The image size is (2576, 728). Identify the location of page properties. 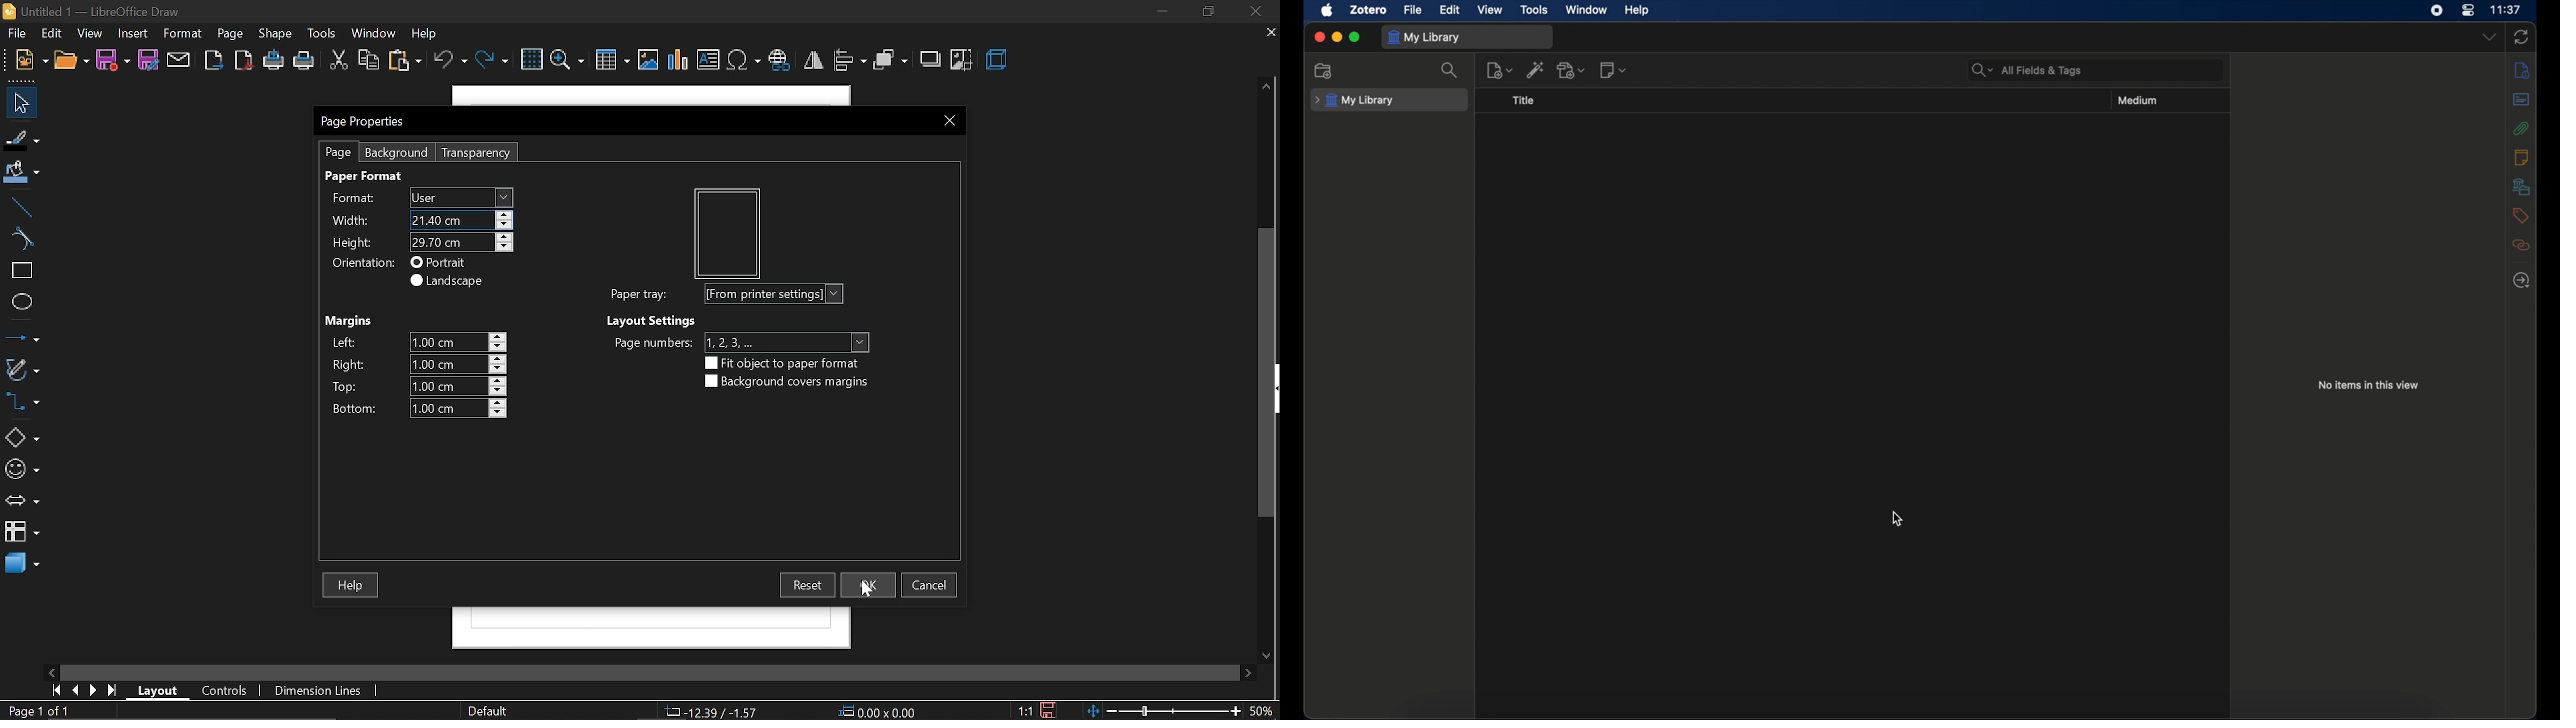
(374, 120).